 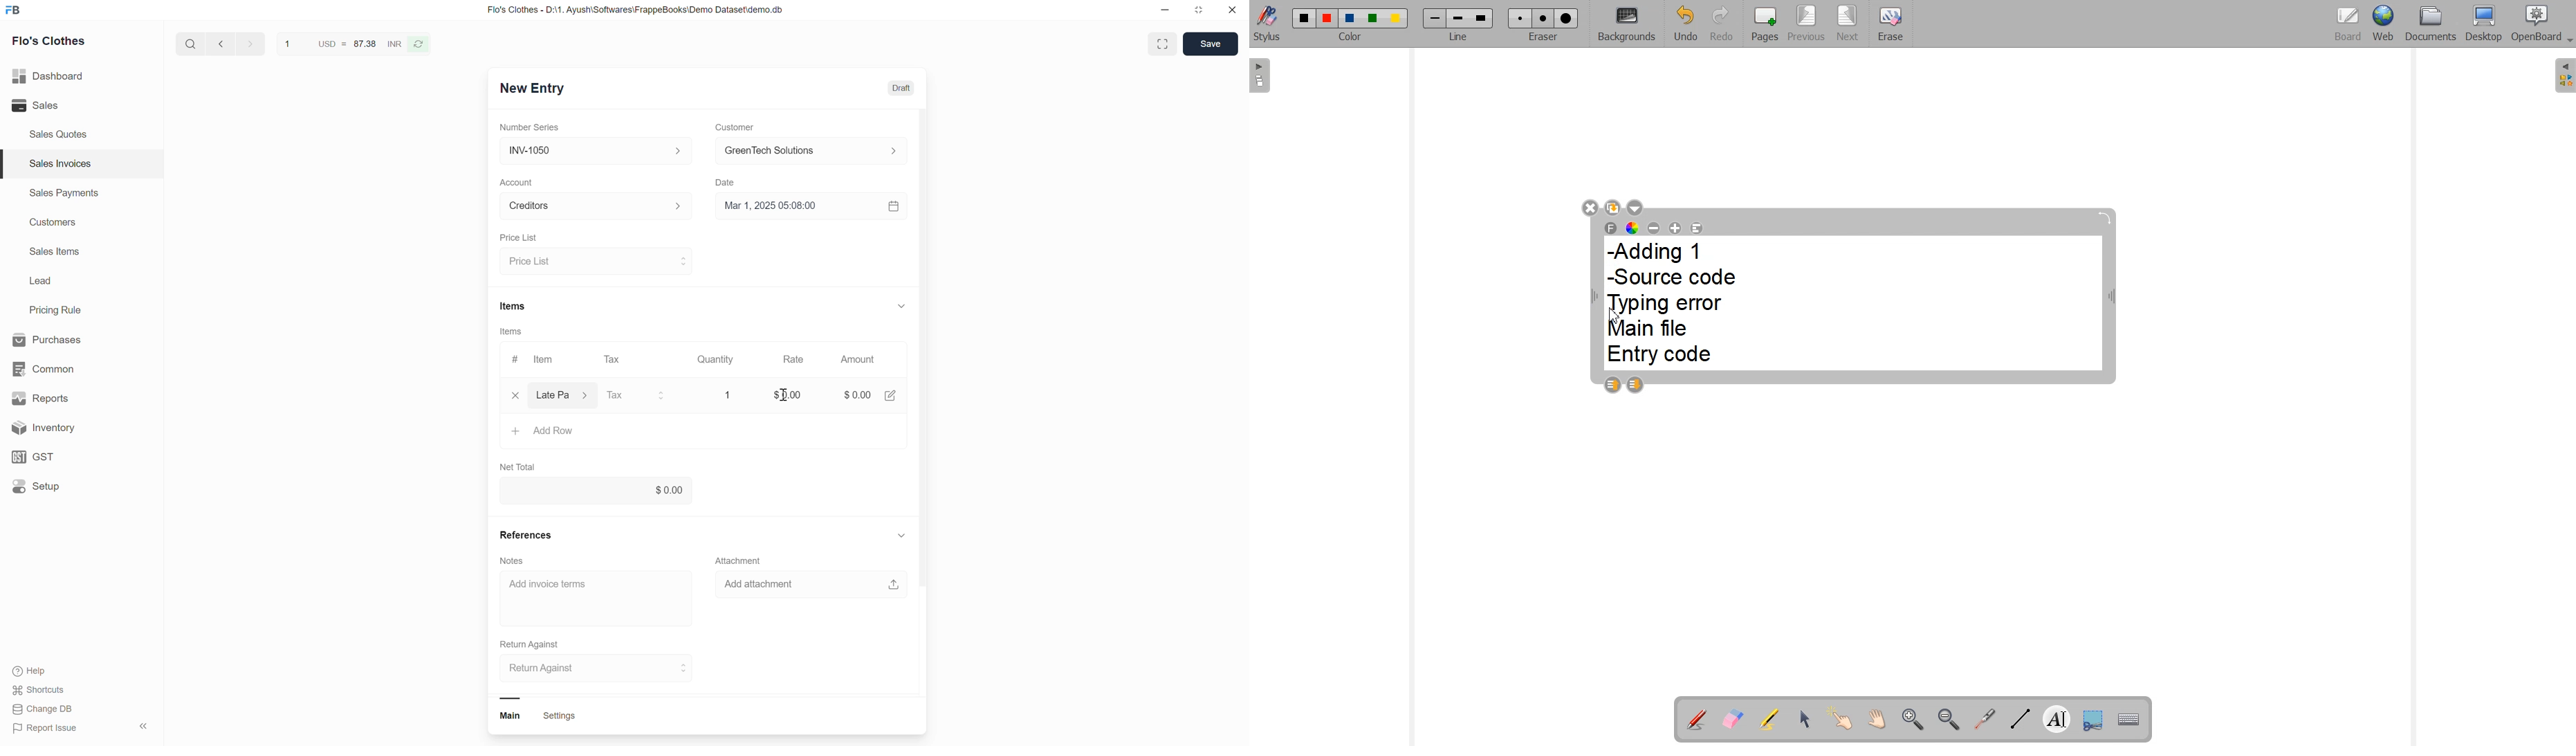 I want to click on Dashboard , so click(x=65, y=76).